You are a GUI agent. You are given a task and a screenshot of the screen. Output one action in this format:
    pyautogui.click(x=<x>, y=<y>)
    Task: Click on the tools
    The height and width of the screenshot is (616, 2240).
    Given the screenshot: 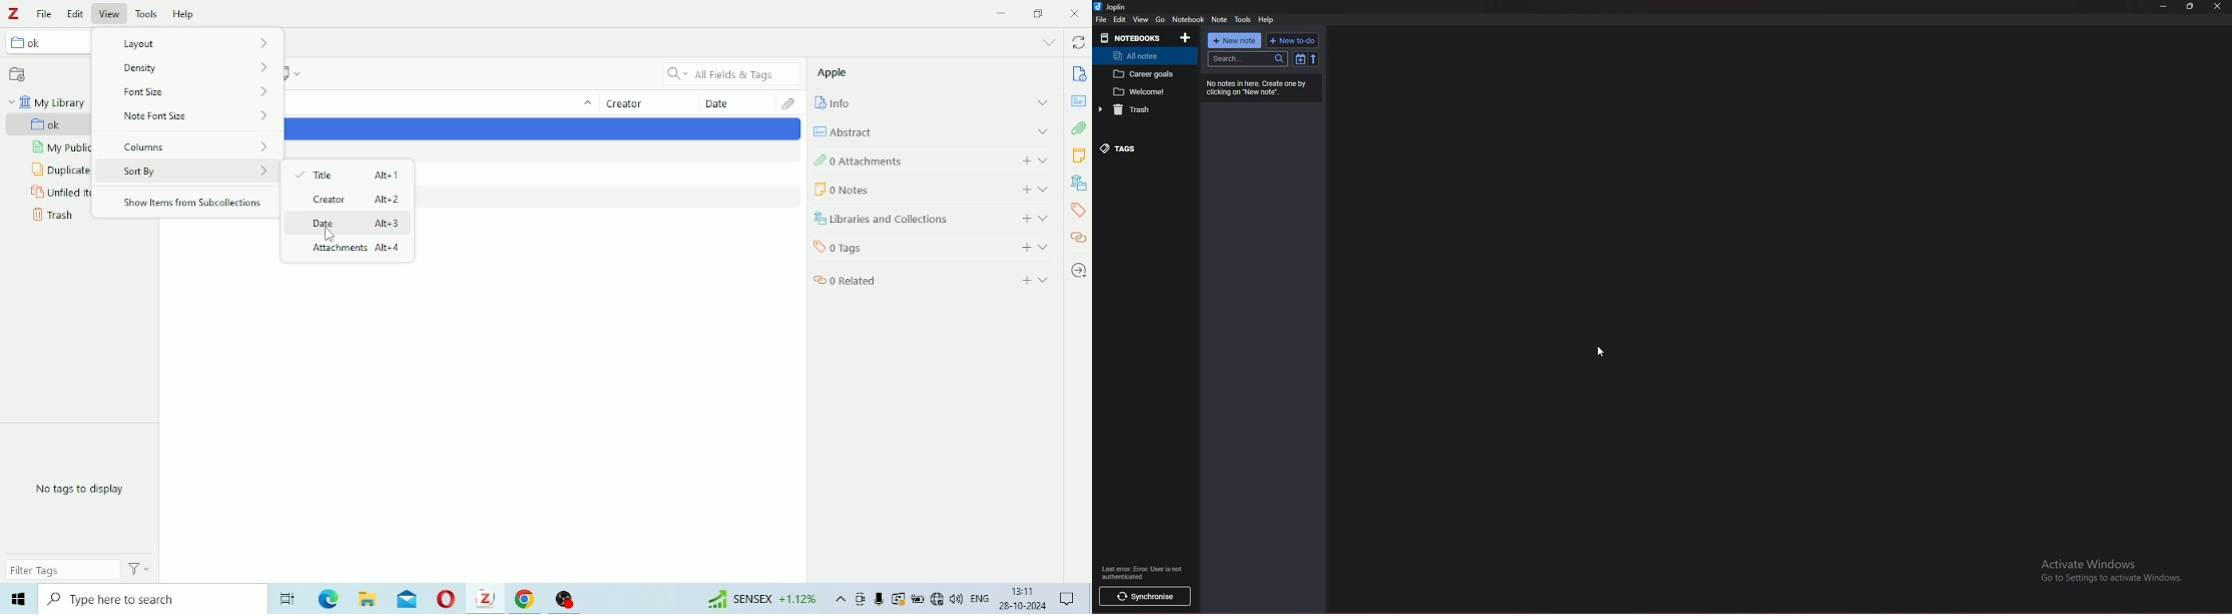 What is the action you would take?
    pyautogui.click(x=1242, y=19)
    